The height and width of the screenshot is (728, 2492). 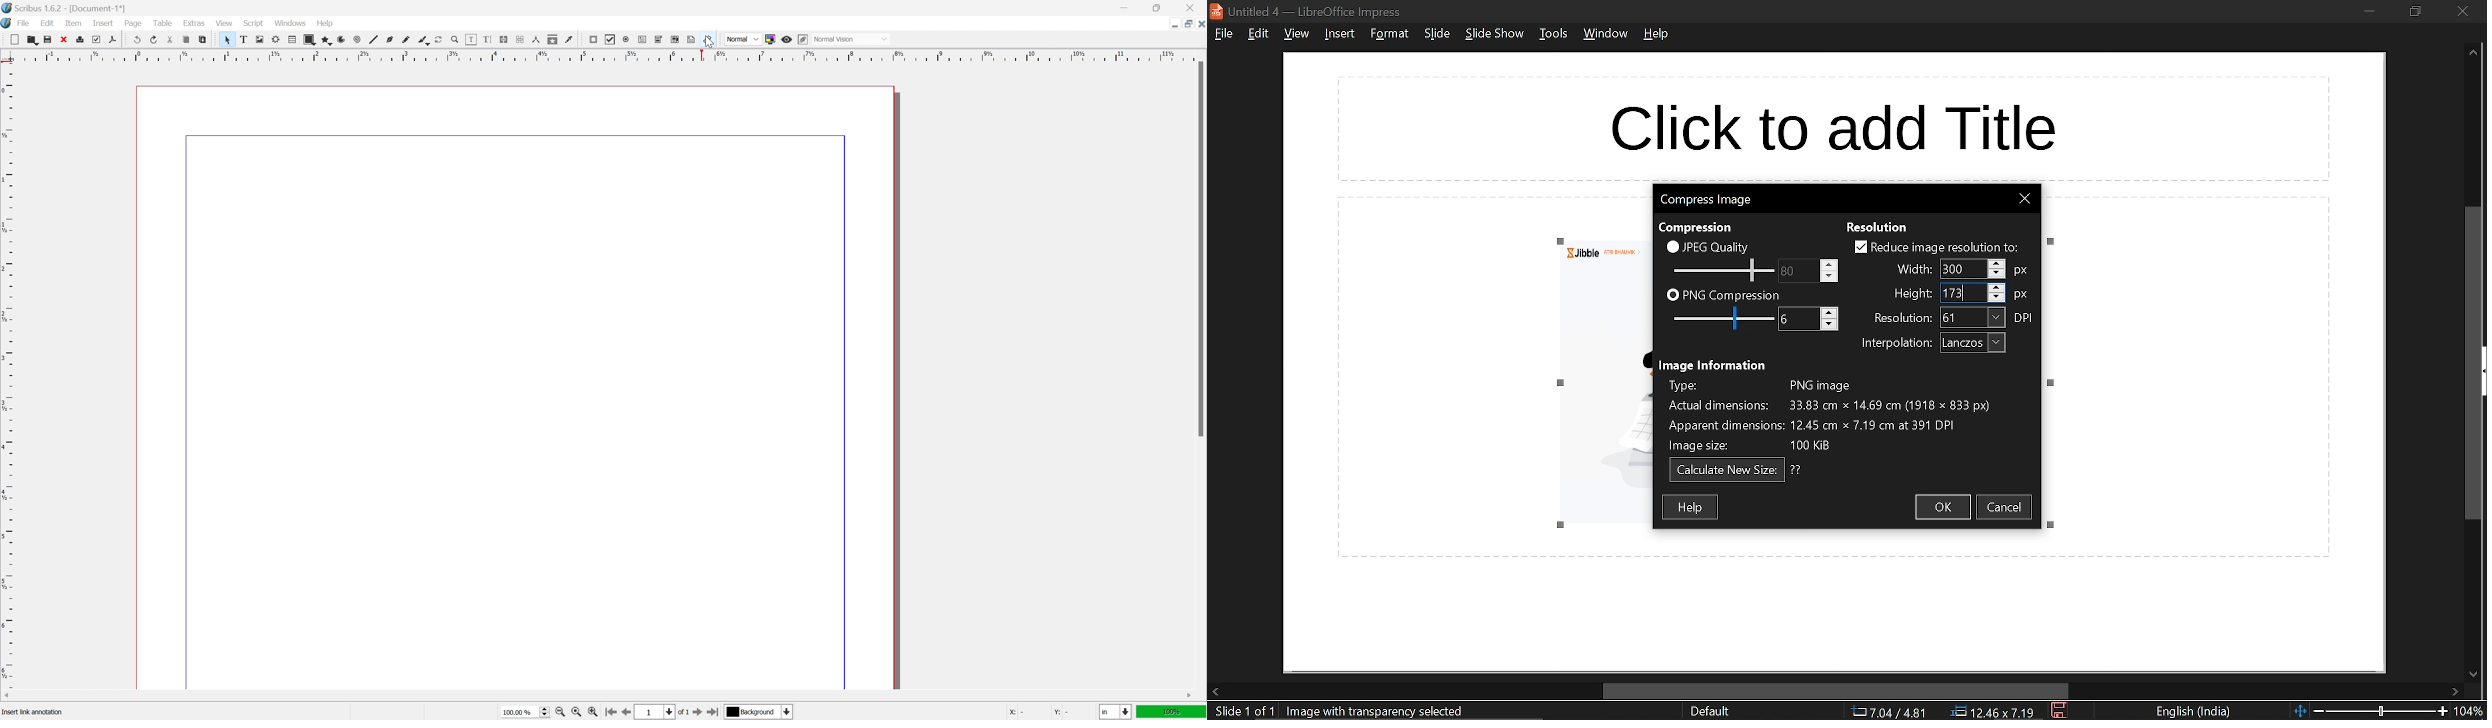 What do you see at coordinates (65, 8) in the screenshot?
I see `Application name` at bounding box center [65, 8].